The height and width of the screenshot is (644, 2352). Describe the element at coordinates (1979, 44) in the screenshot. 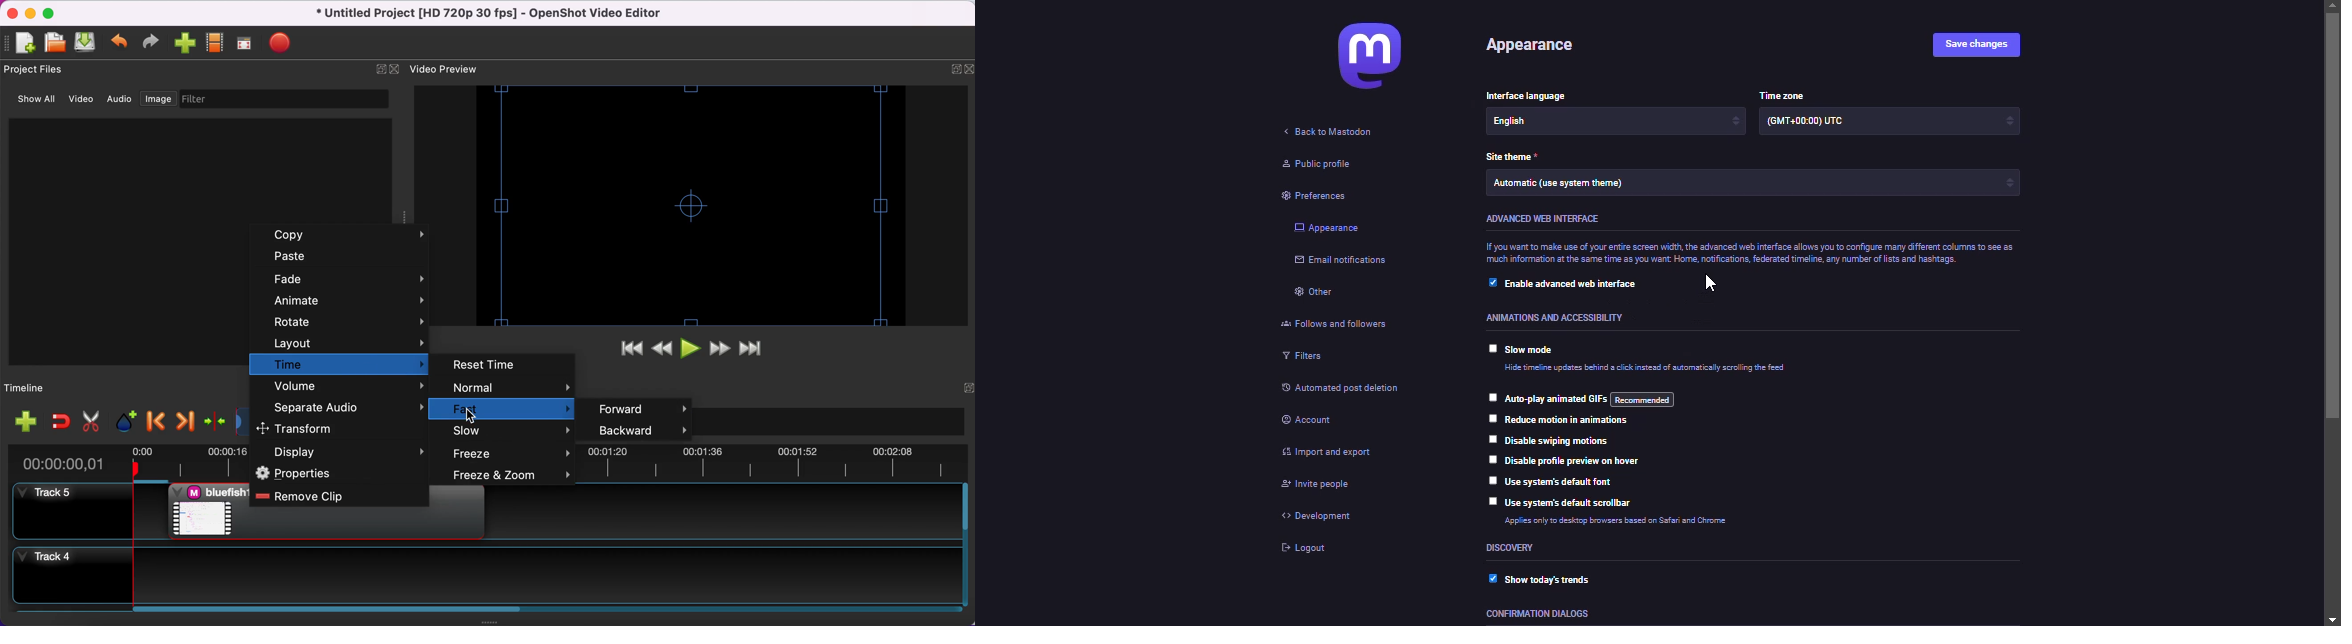

I see `save changes` at that location.